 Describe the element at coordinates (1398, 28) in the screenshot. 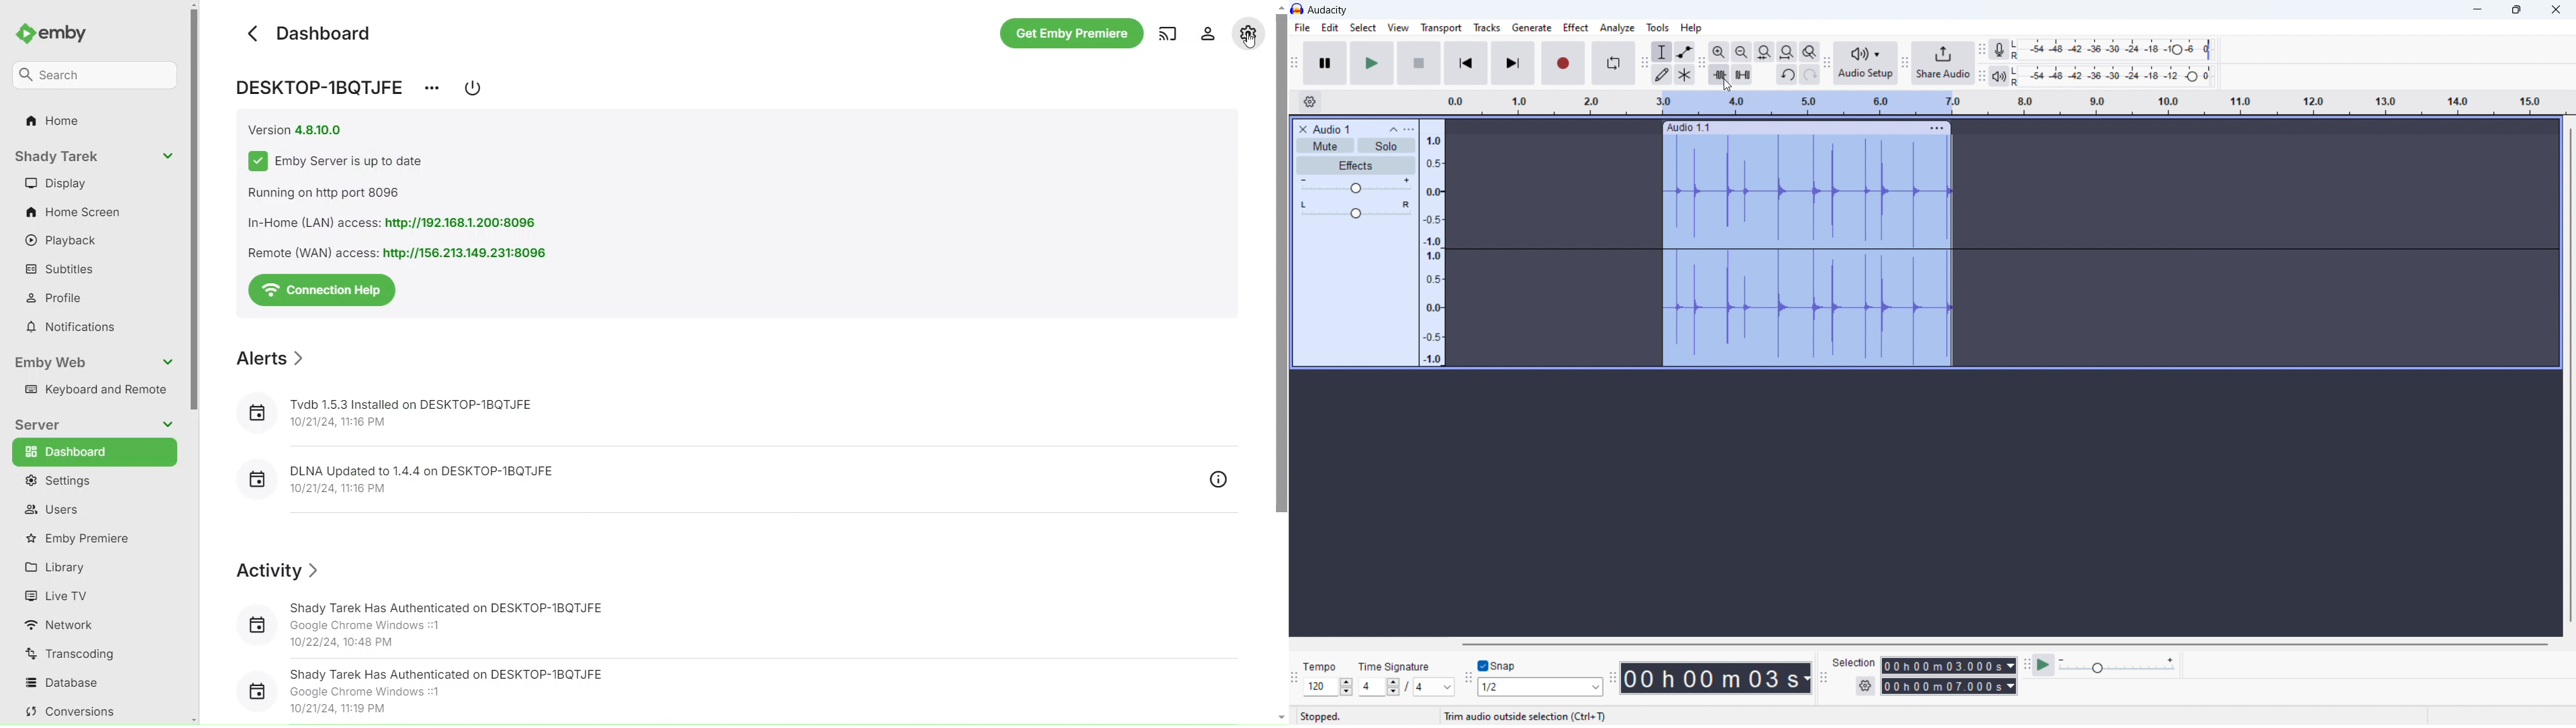

I see `view` at that location.